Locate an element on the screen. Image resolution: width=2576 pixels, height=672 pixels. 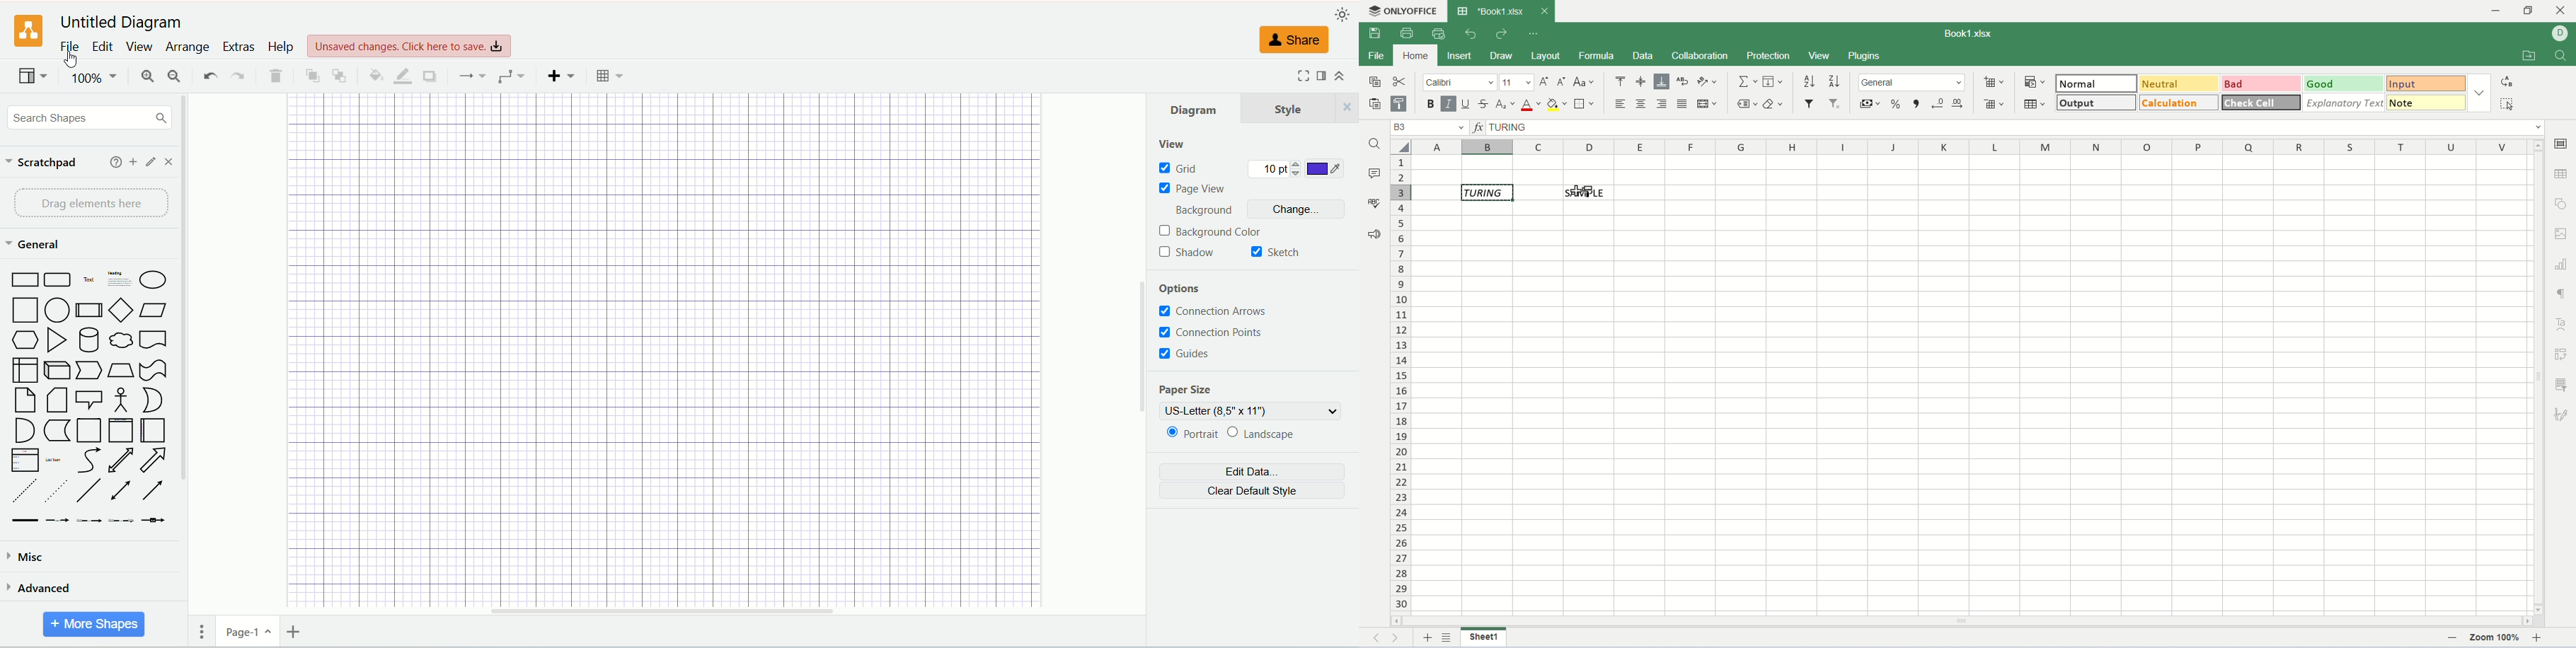
format options is located at coordinates (2481, 95).